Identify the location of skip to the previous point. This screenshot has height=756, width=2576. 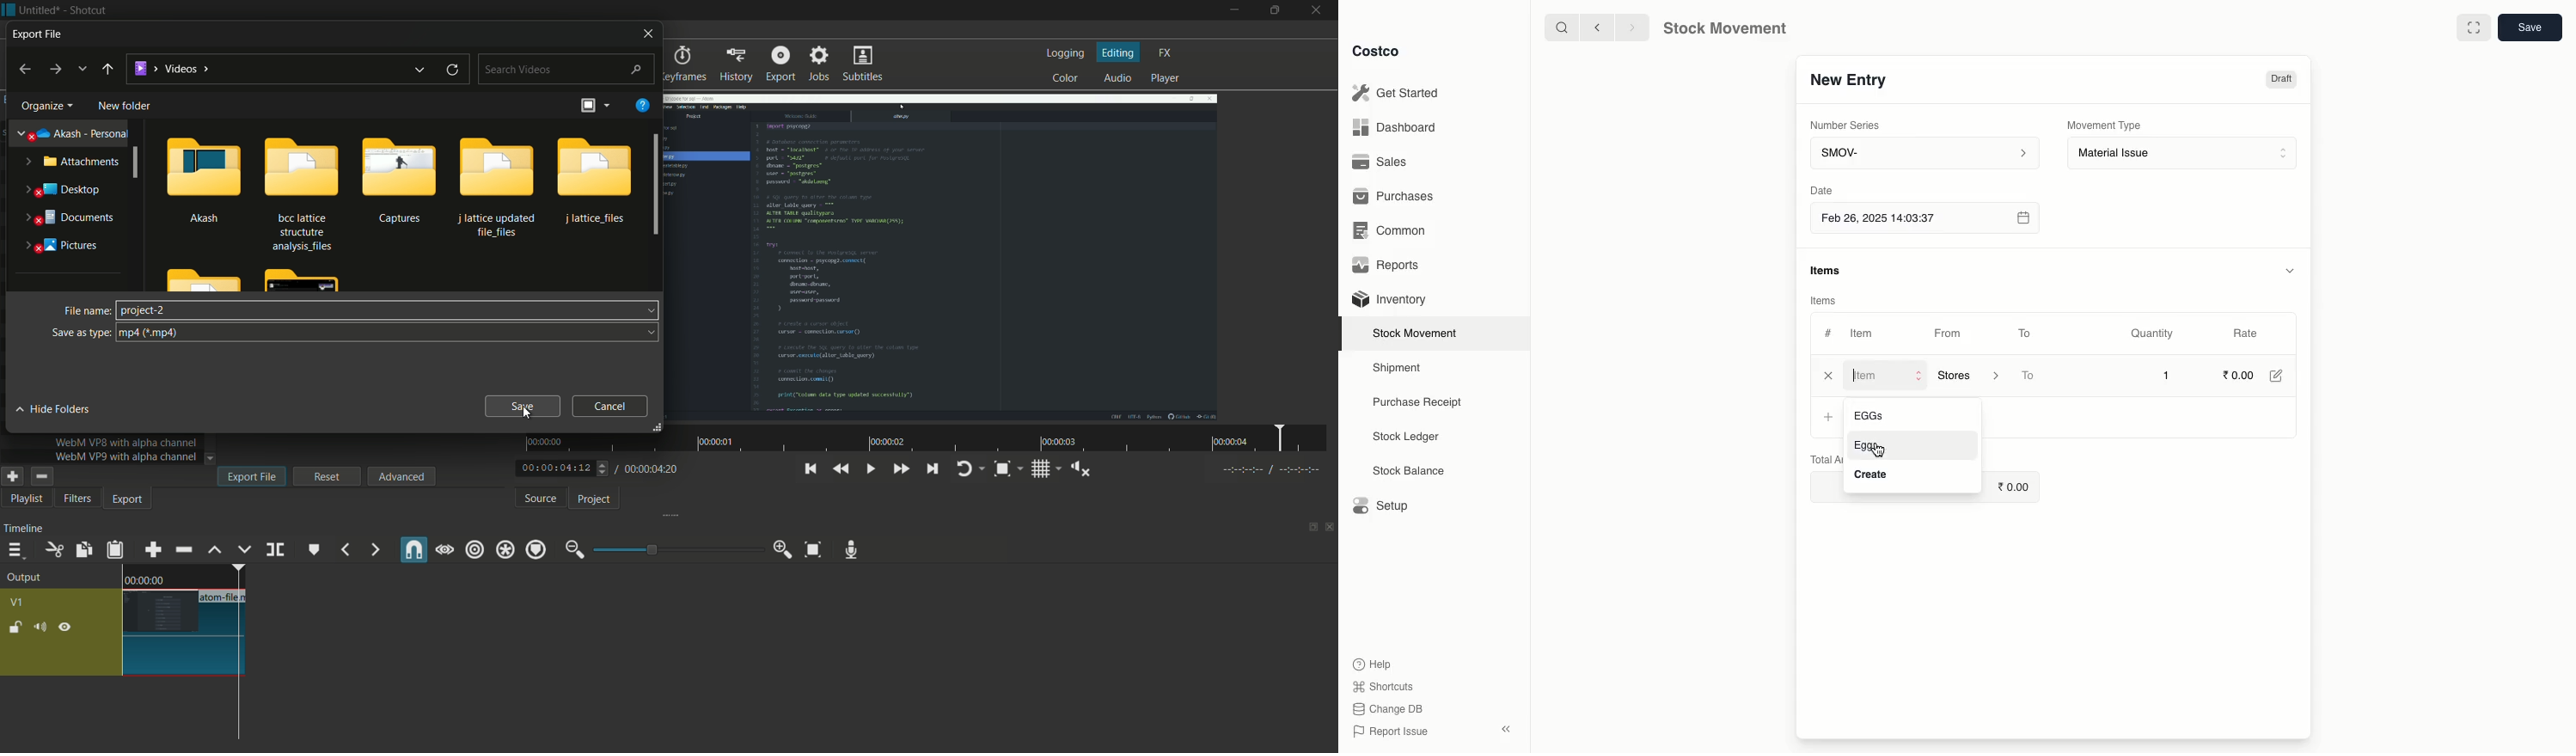
(809, 469).